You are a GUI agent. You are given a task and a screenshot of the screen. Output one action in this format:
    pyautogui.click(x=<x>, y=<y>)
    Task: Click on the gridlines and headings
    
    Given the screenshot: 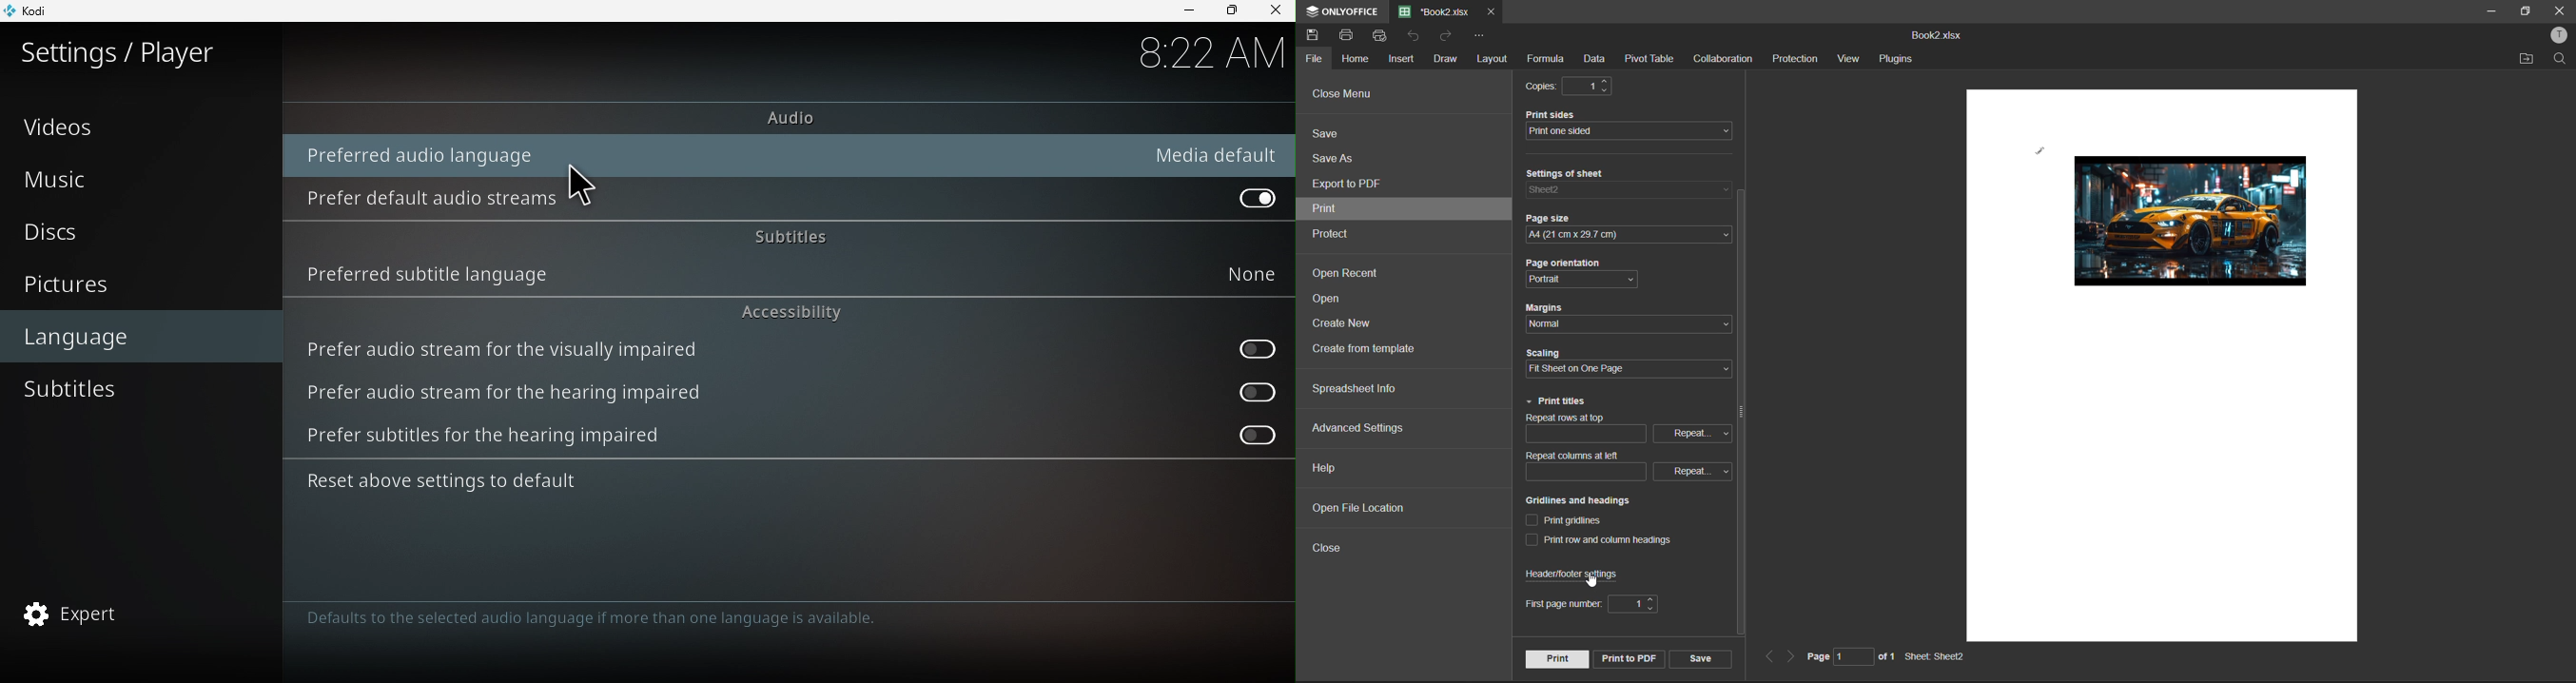 What is the action you would take?
    pyautogui.click(x=1592, y=501)
    